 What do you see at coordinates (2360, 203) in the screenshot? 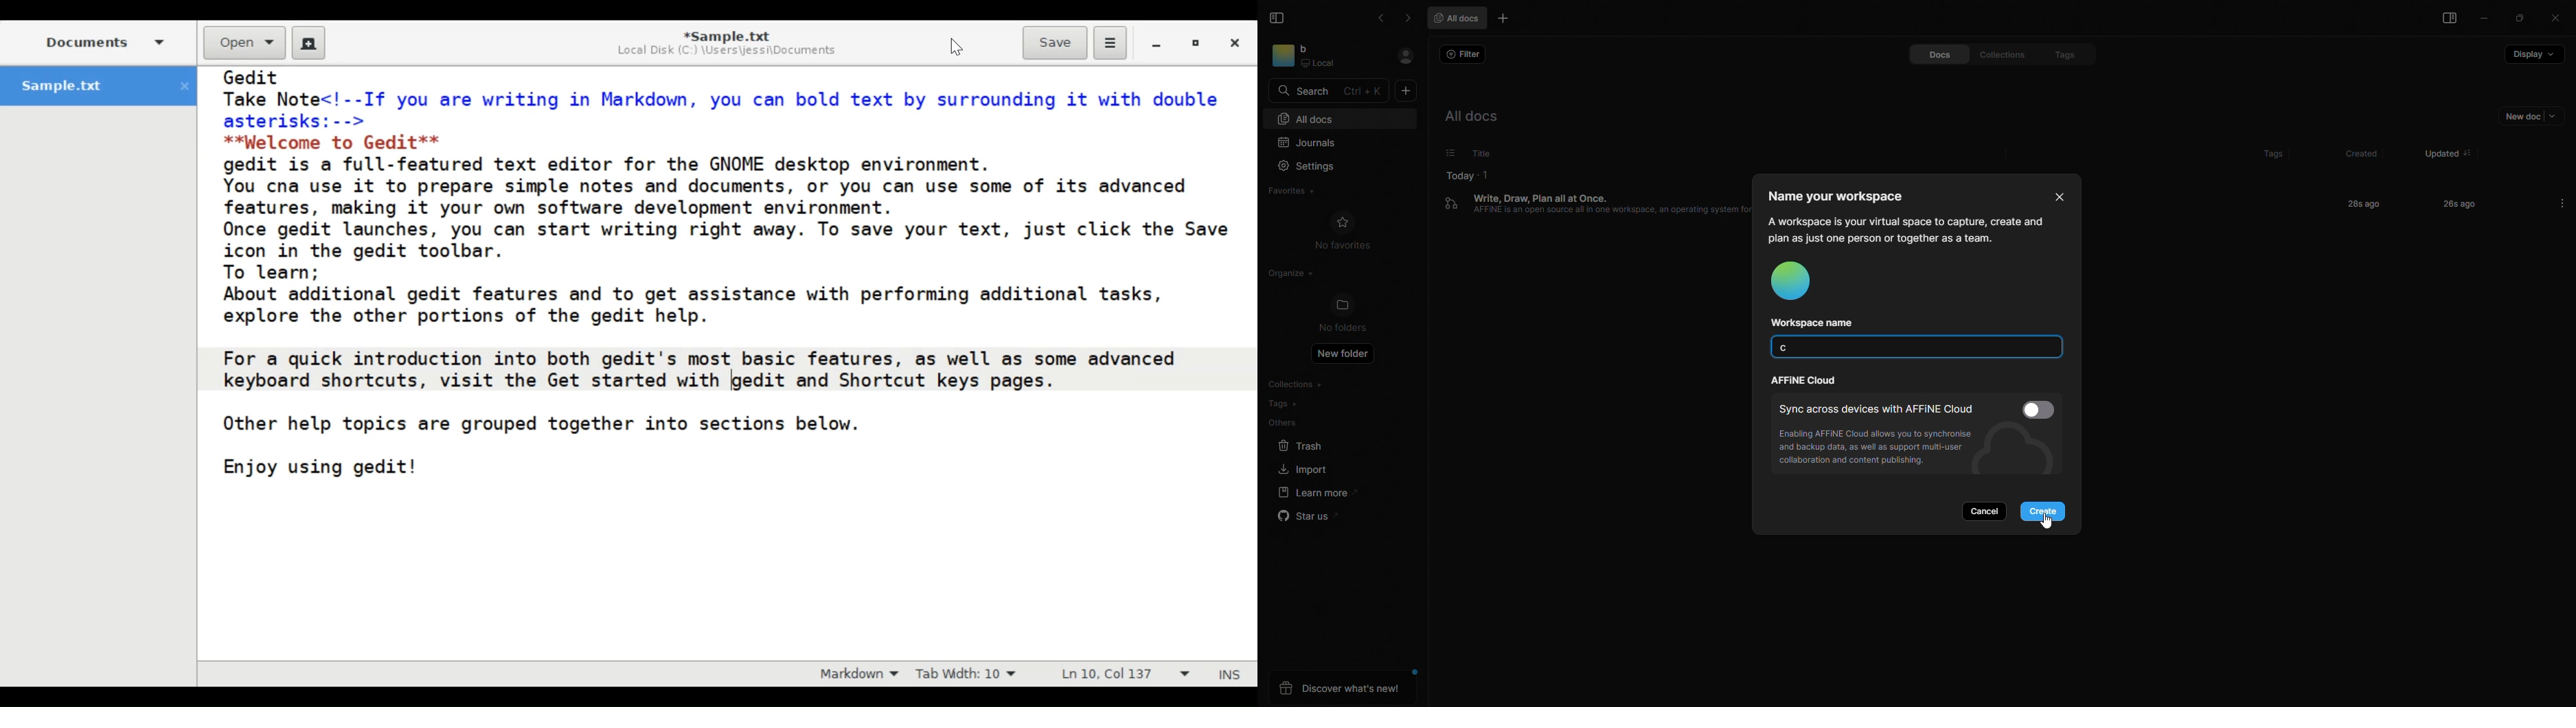
I see `time` at bounding box center [2360, 203].